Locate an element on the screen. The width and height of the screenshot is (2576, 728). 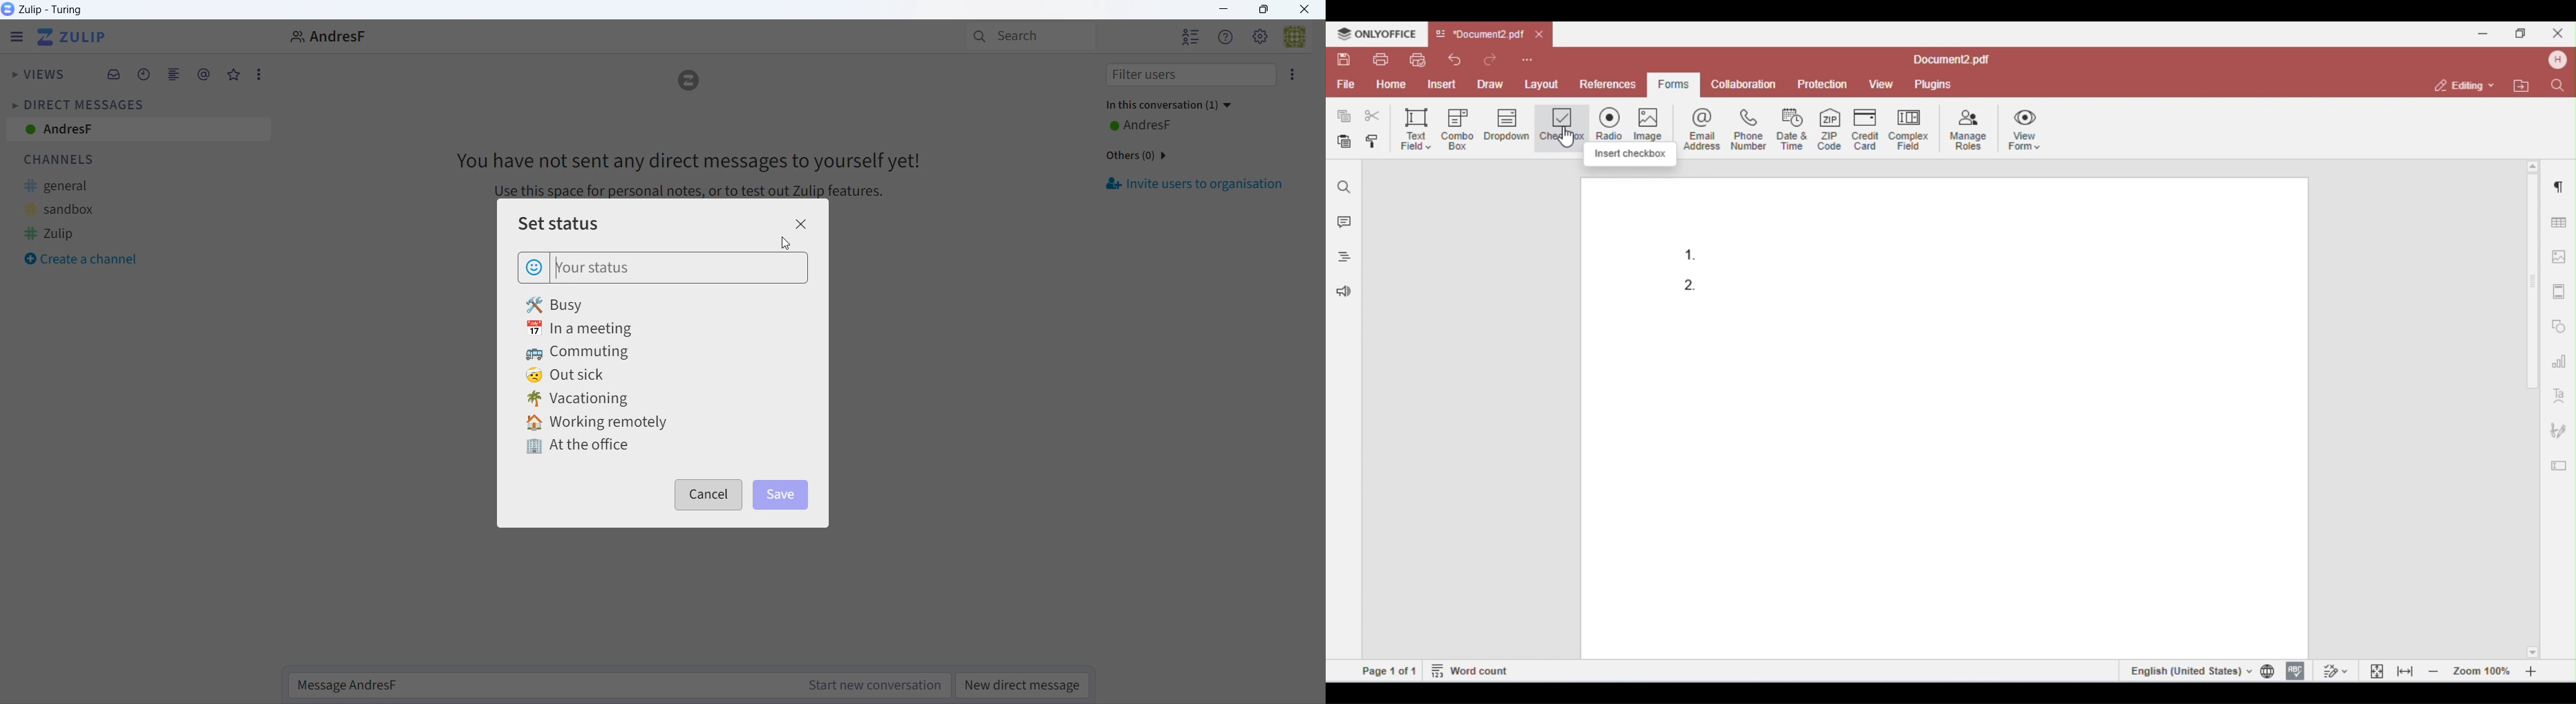
At the office is located at coordinates (576, 444).